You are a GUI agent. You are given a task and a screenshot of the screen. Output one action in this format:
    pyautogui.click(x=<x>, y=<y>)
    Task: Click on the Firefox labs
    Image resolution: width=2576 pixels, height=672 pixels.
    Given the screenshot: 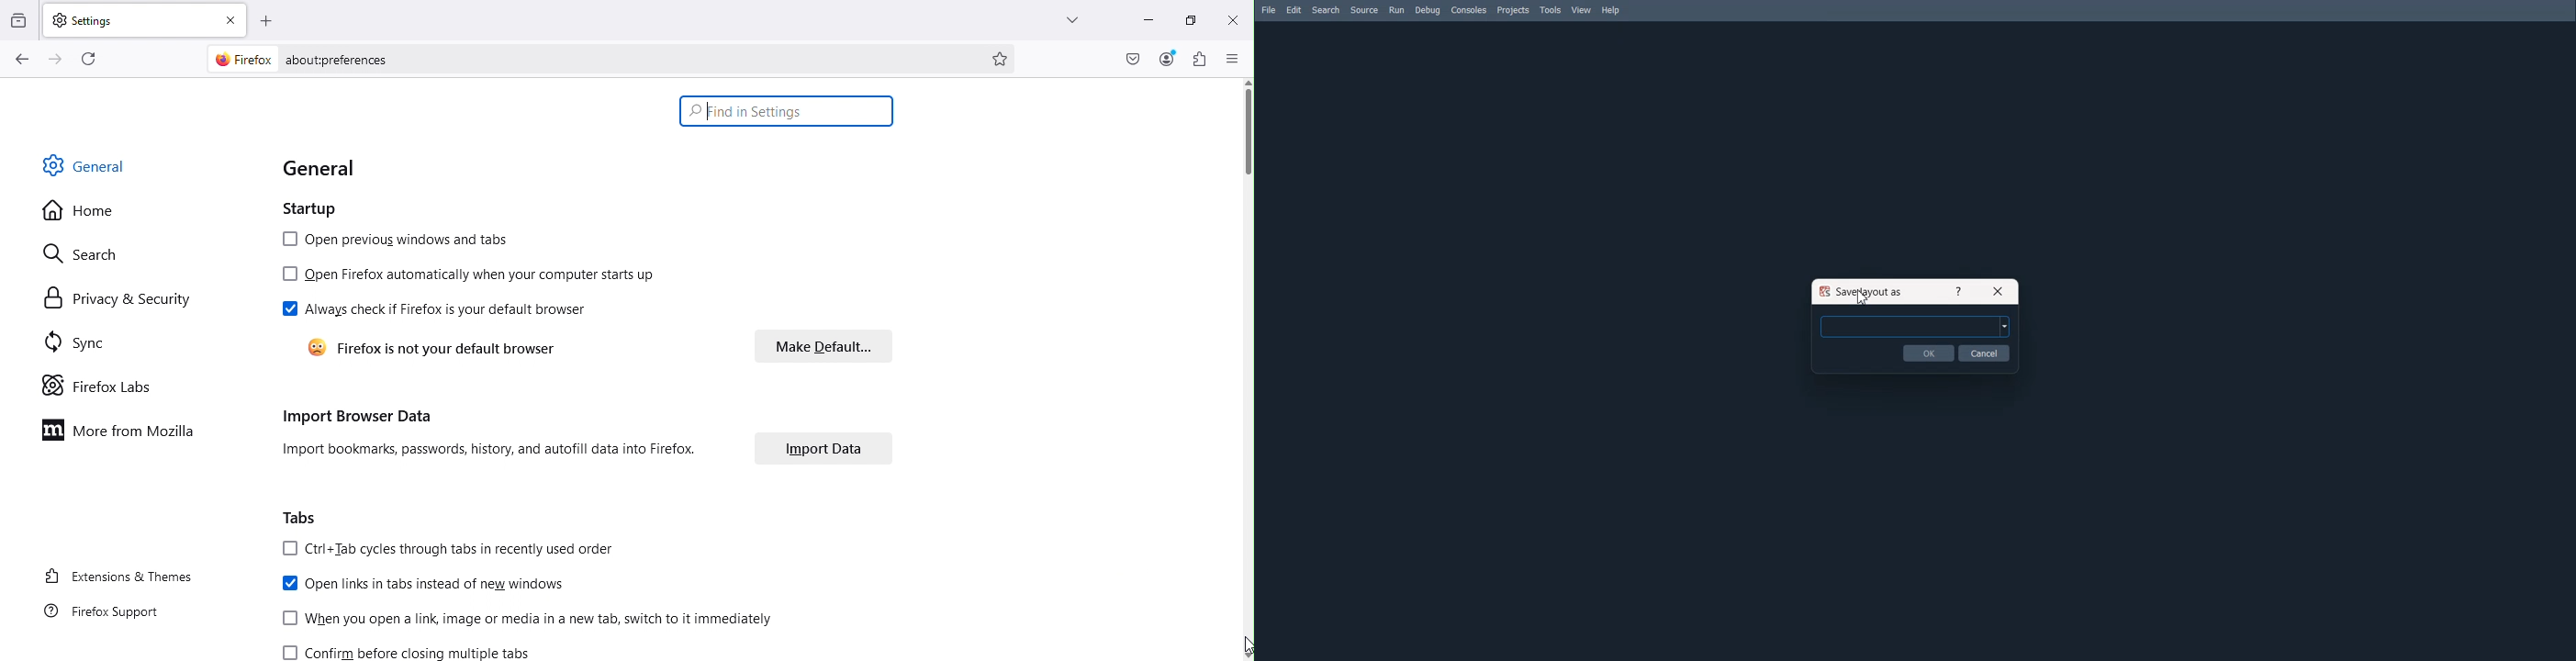 What is the action you would take?
    pyautogui.click(x=106, y=383)
    